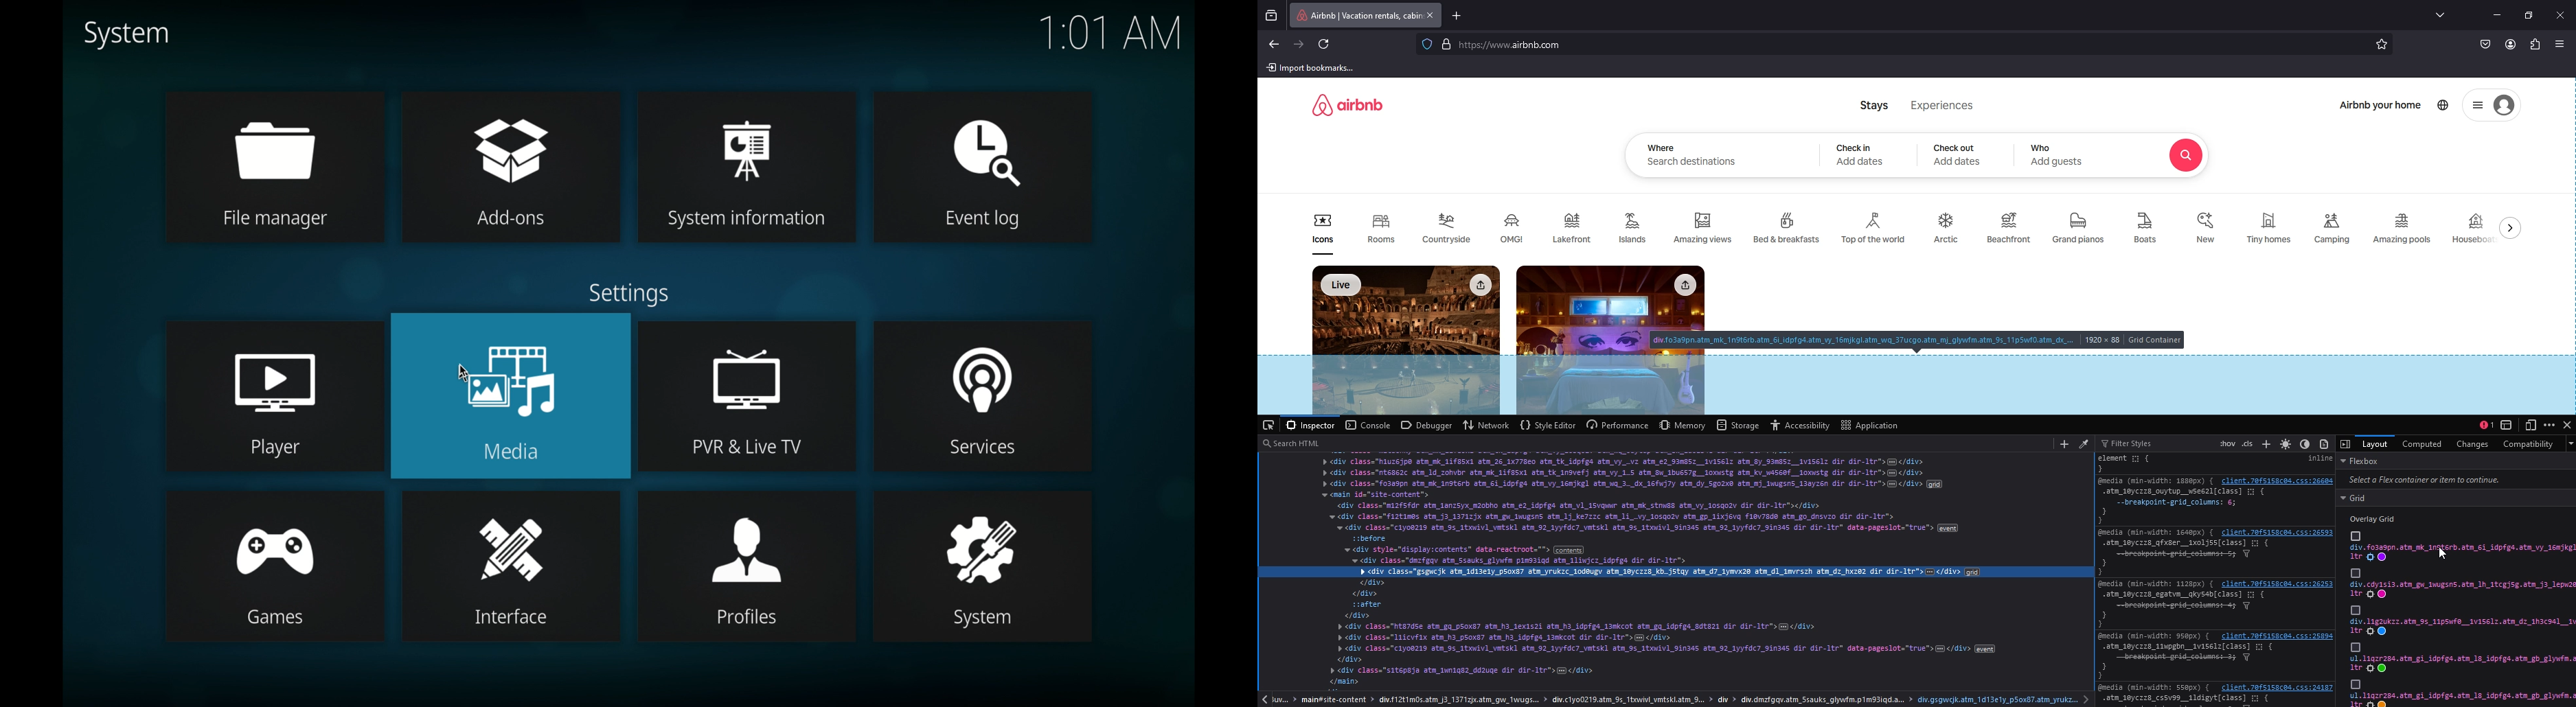 The height and width of the screenshot is (728, 2576). Describe the element at coordinates (2404, 229) in the screenshot. I see `amazing pools` at that location.